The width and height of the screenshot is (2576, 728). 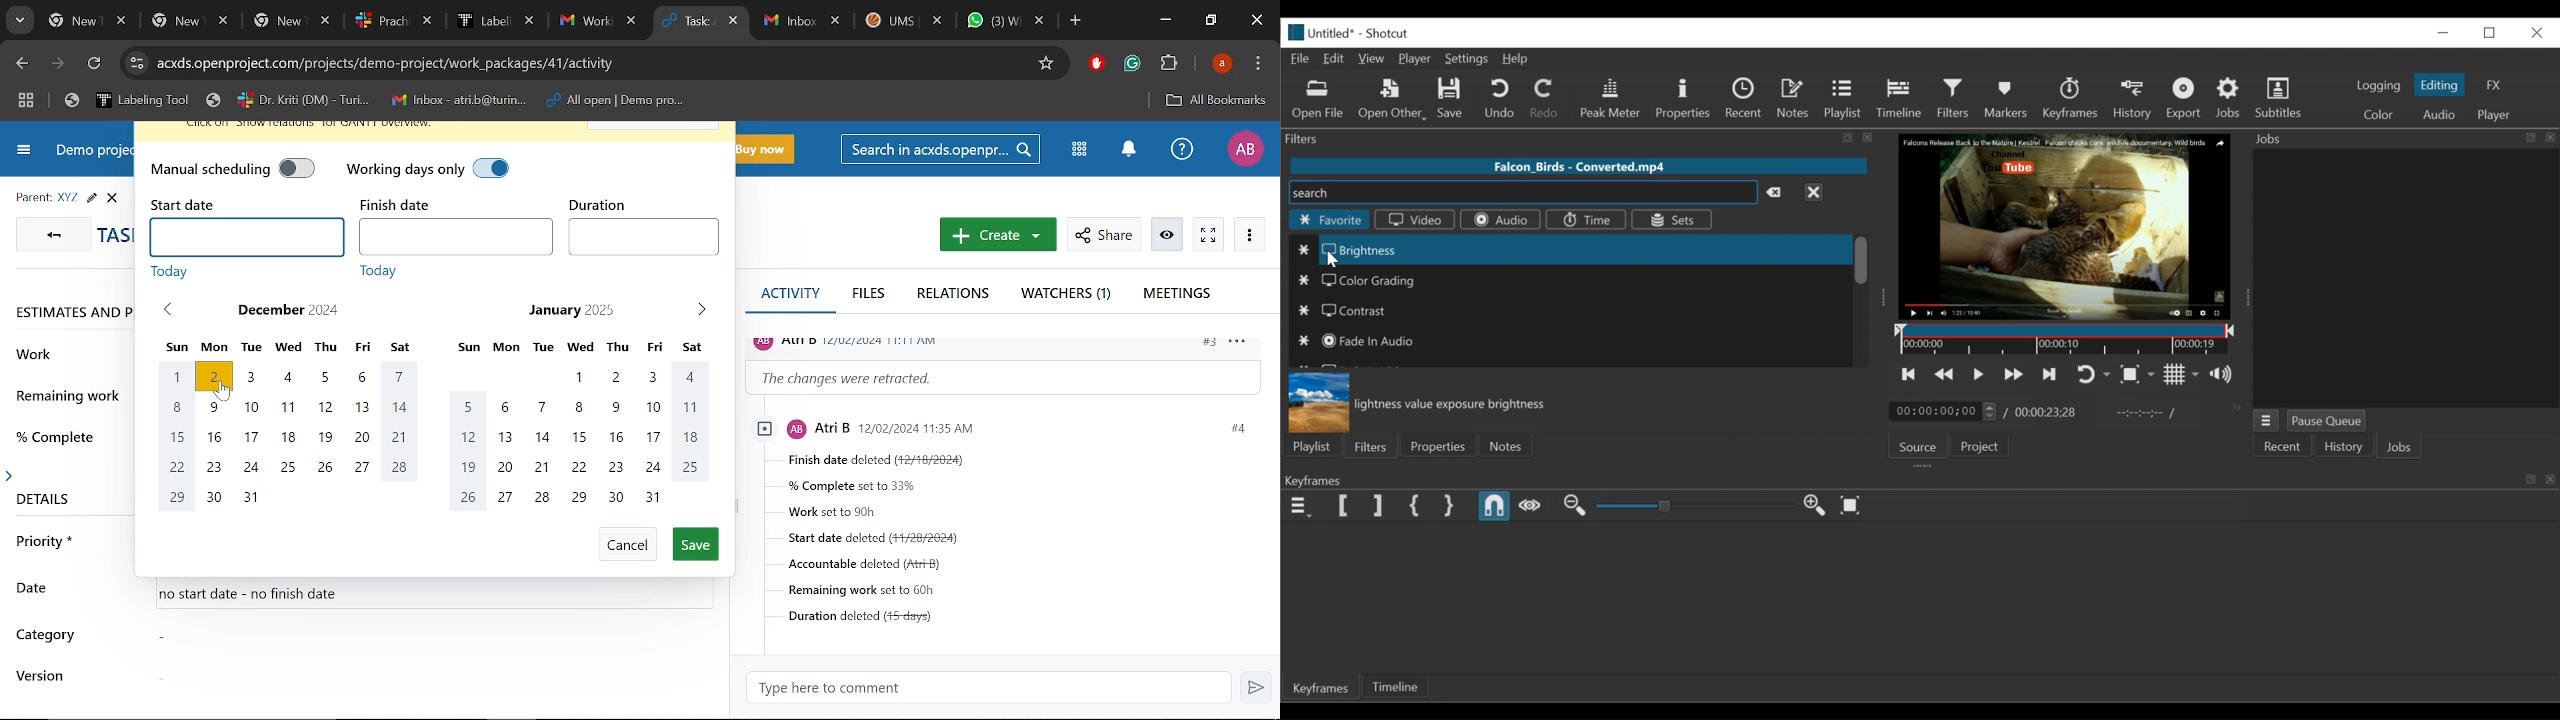 What do you see at coordinates (2061, 338) in the screenshot?
I see `Timeline` at bounding box center [2061, 338].